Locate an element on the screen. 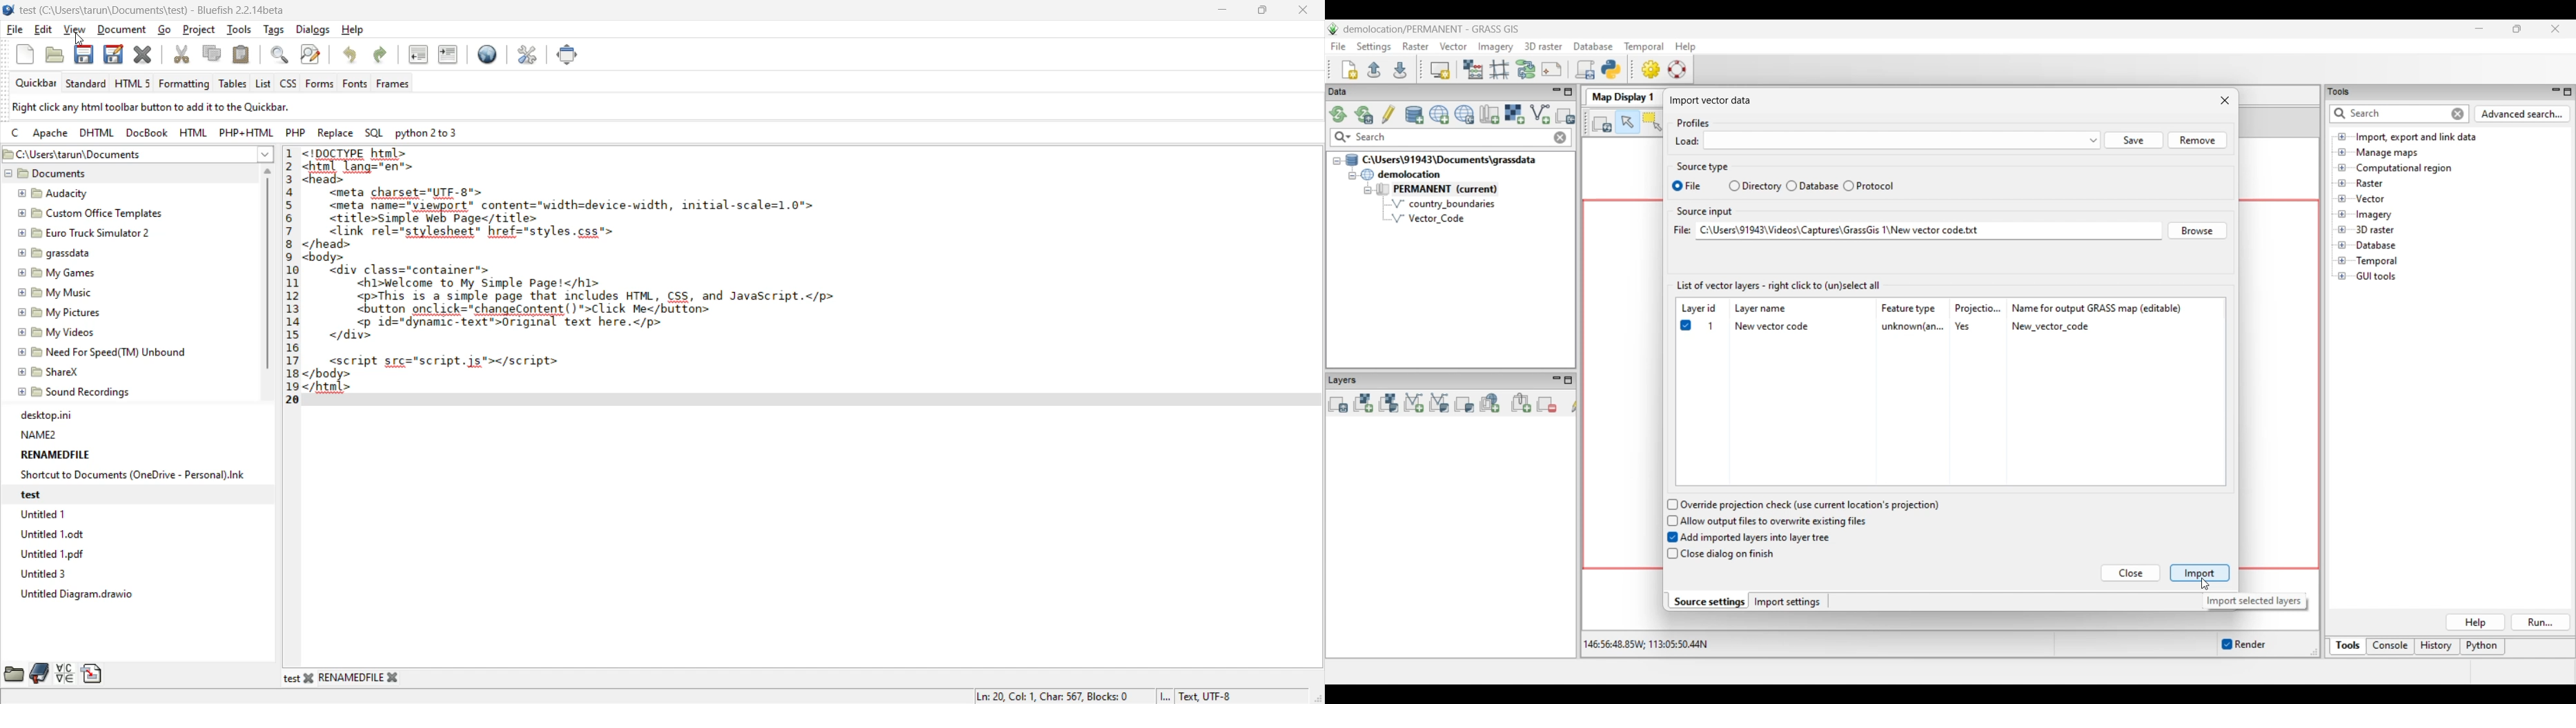  Untitled Diagram.drawio is located at coordinates (75, 594).